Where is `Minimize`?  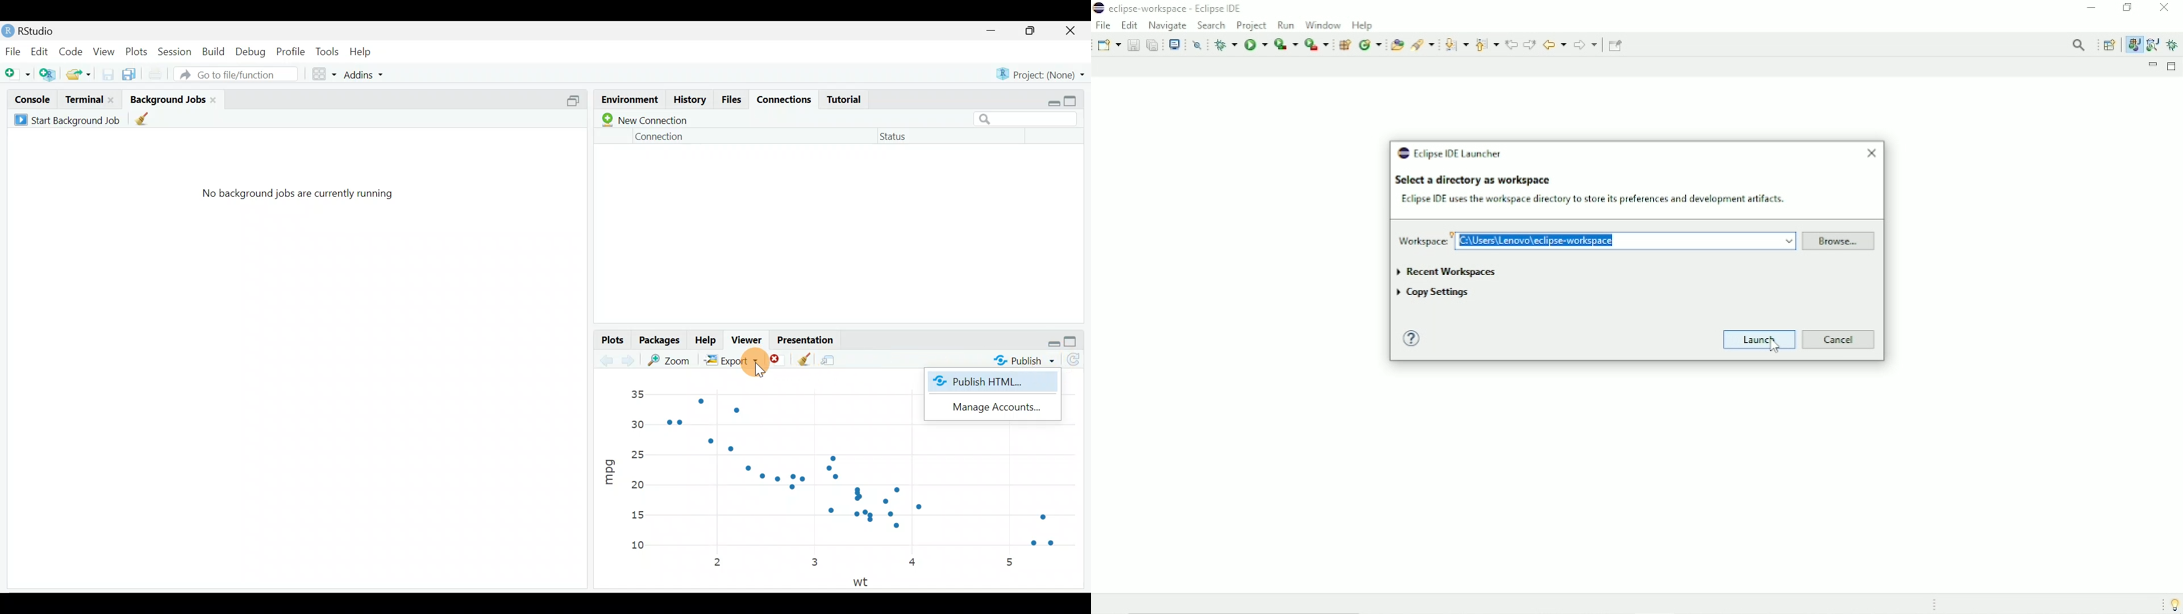
Minimize is located at coordinates (994, 31).